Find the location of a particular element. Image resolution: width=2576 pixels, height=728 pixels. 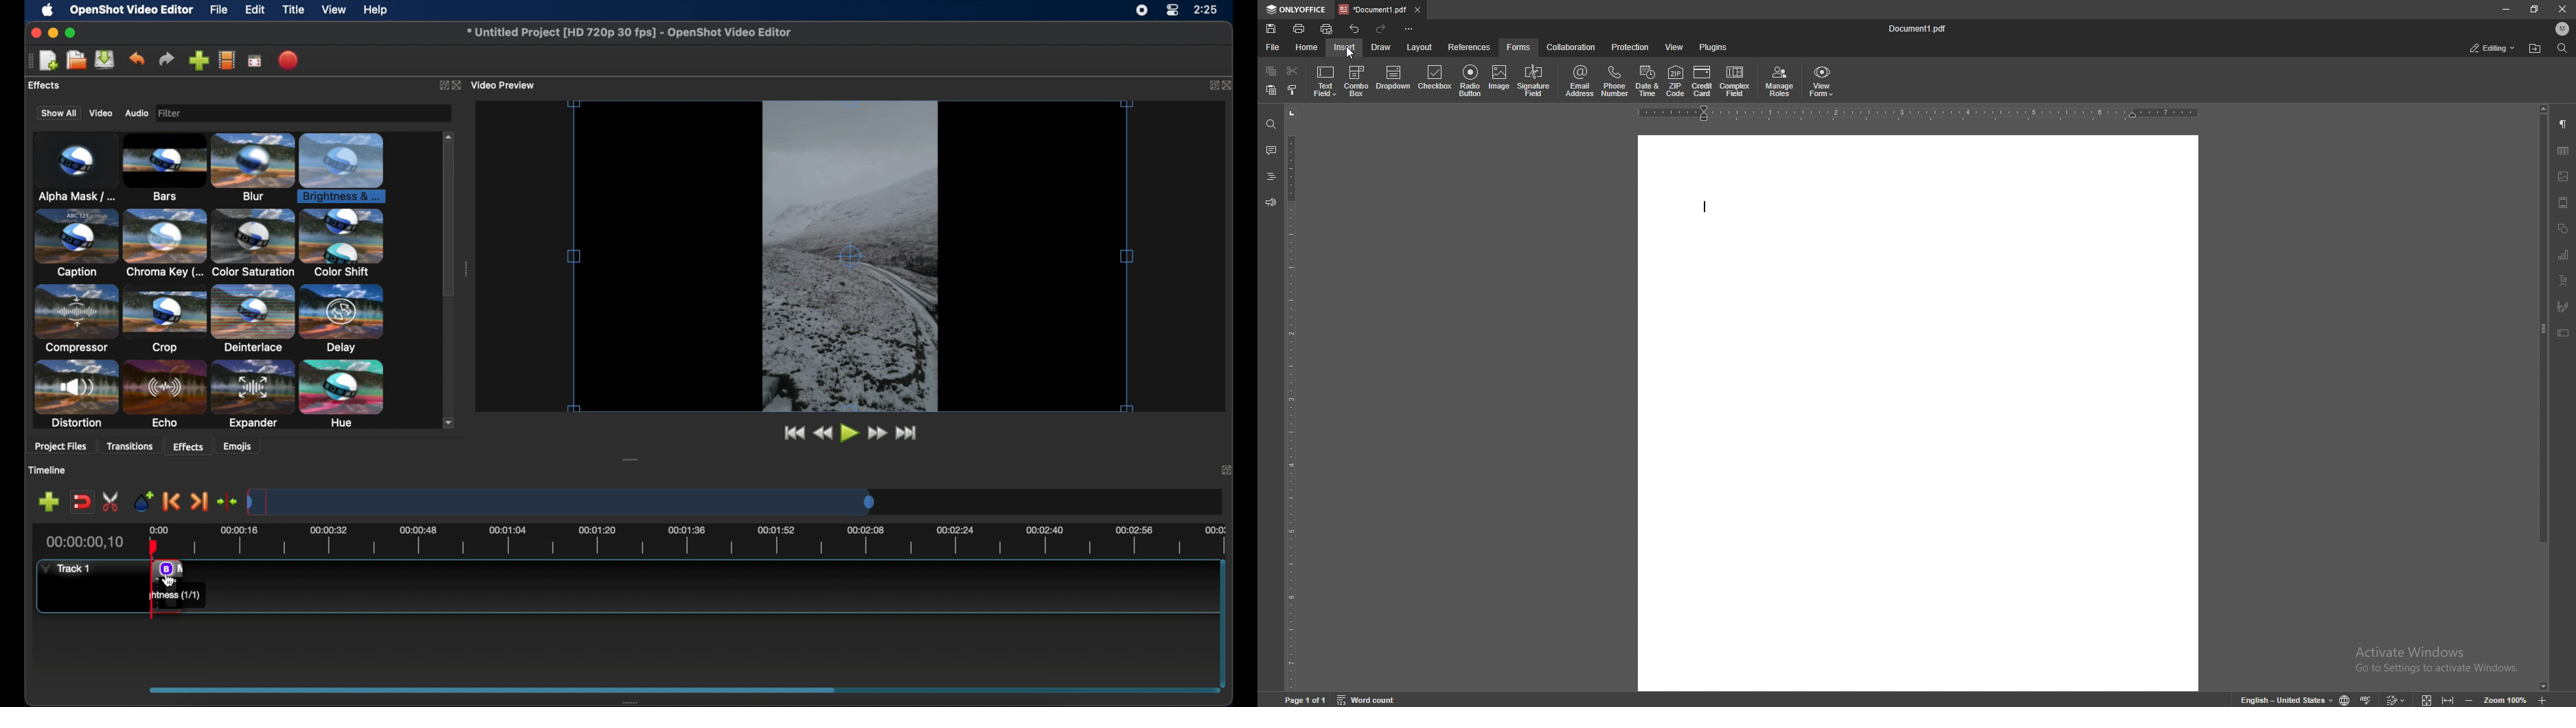

close is located at coordinates (457, 85).